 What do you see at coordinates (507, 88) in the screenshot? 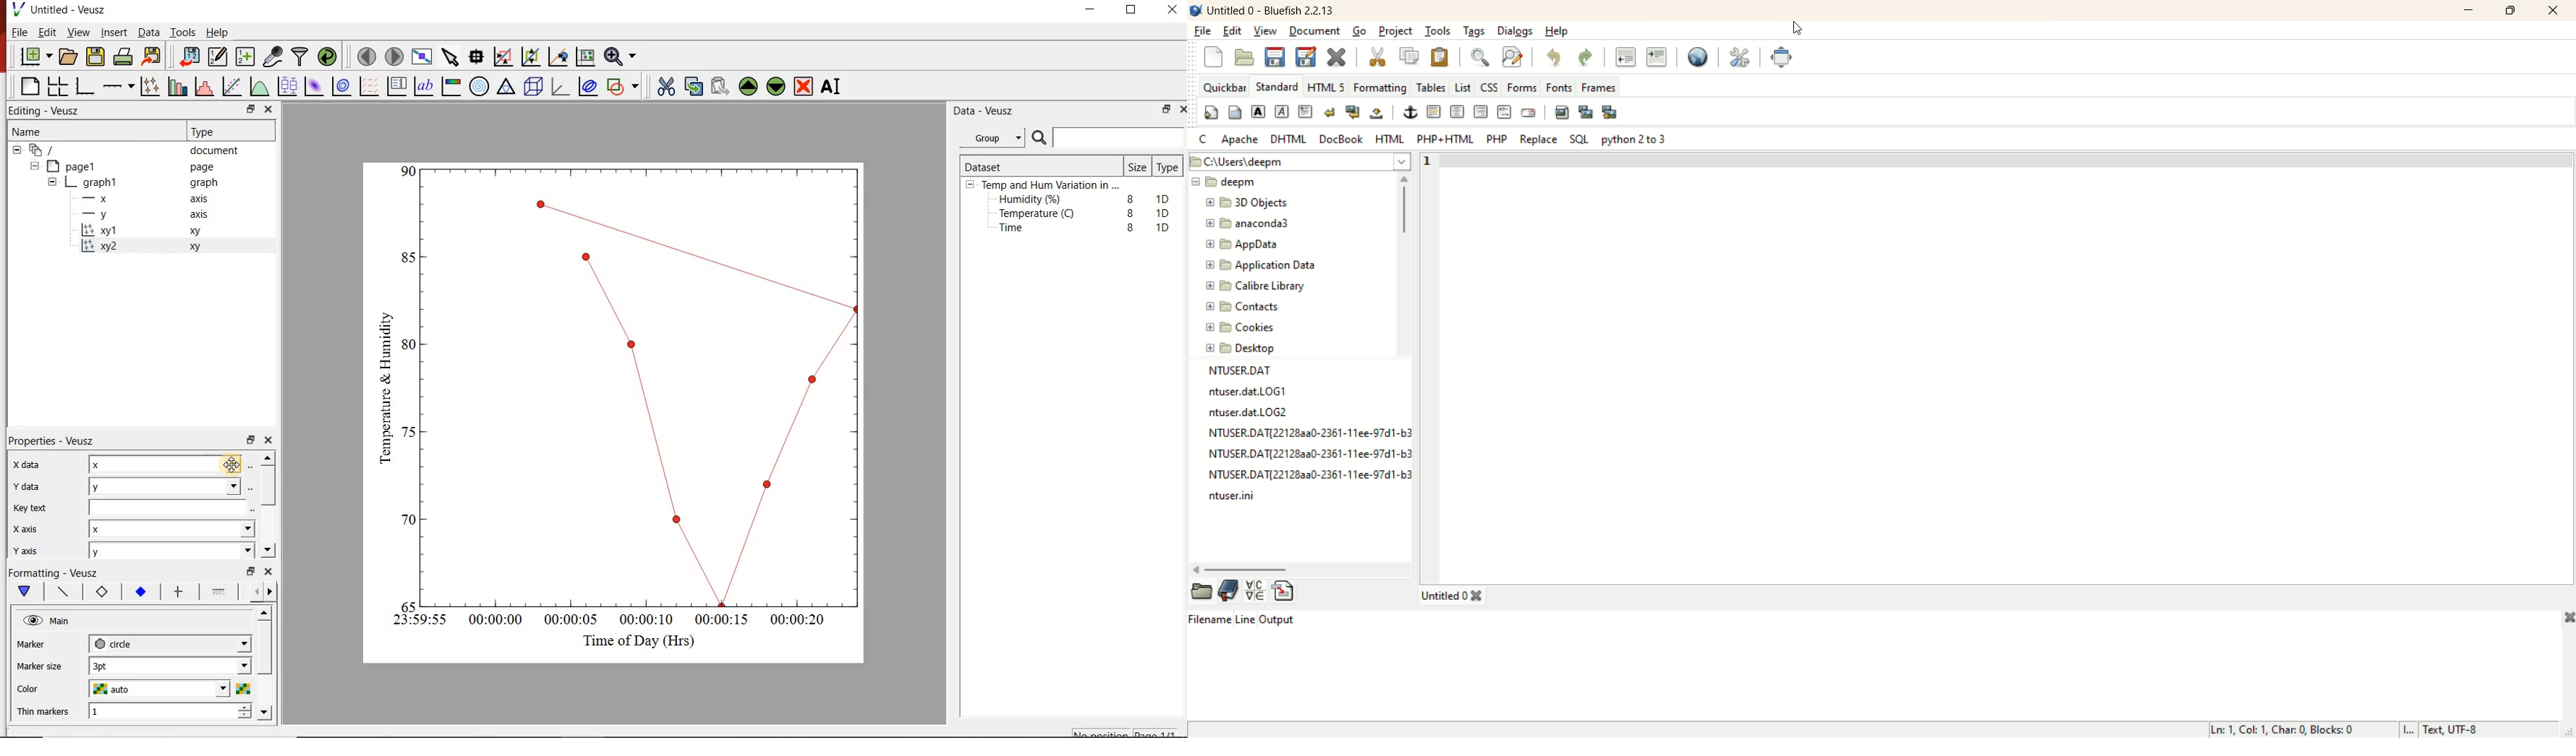
I see `ternary graph` at bounding box center [507, 88].